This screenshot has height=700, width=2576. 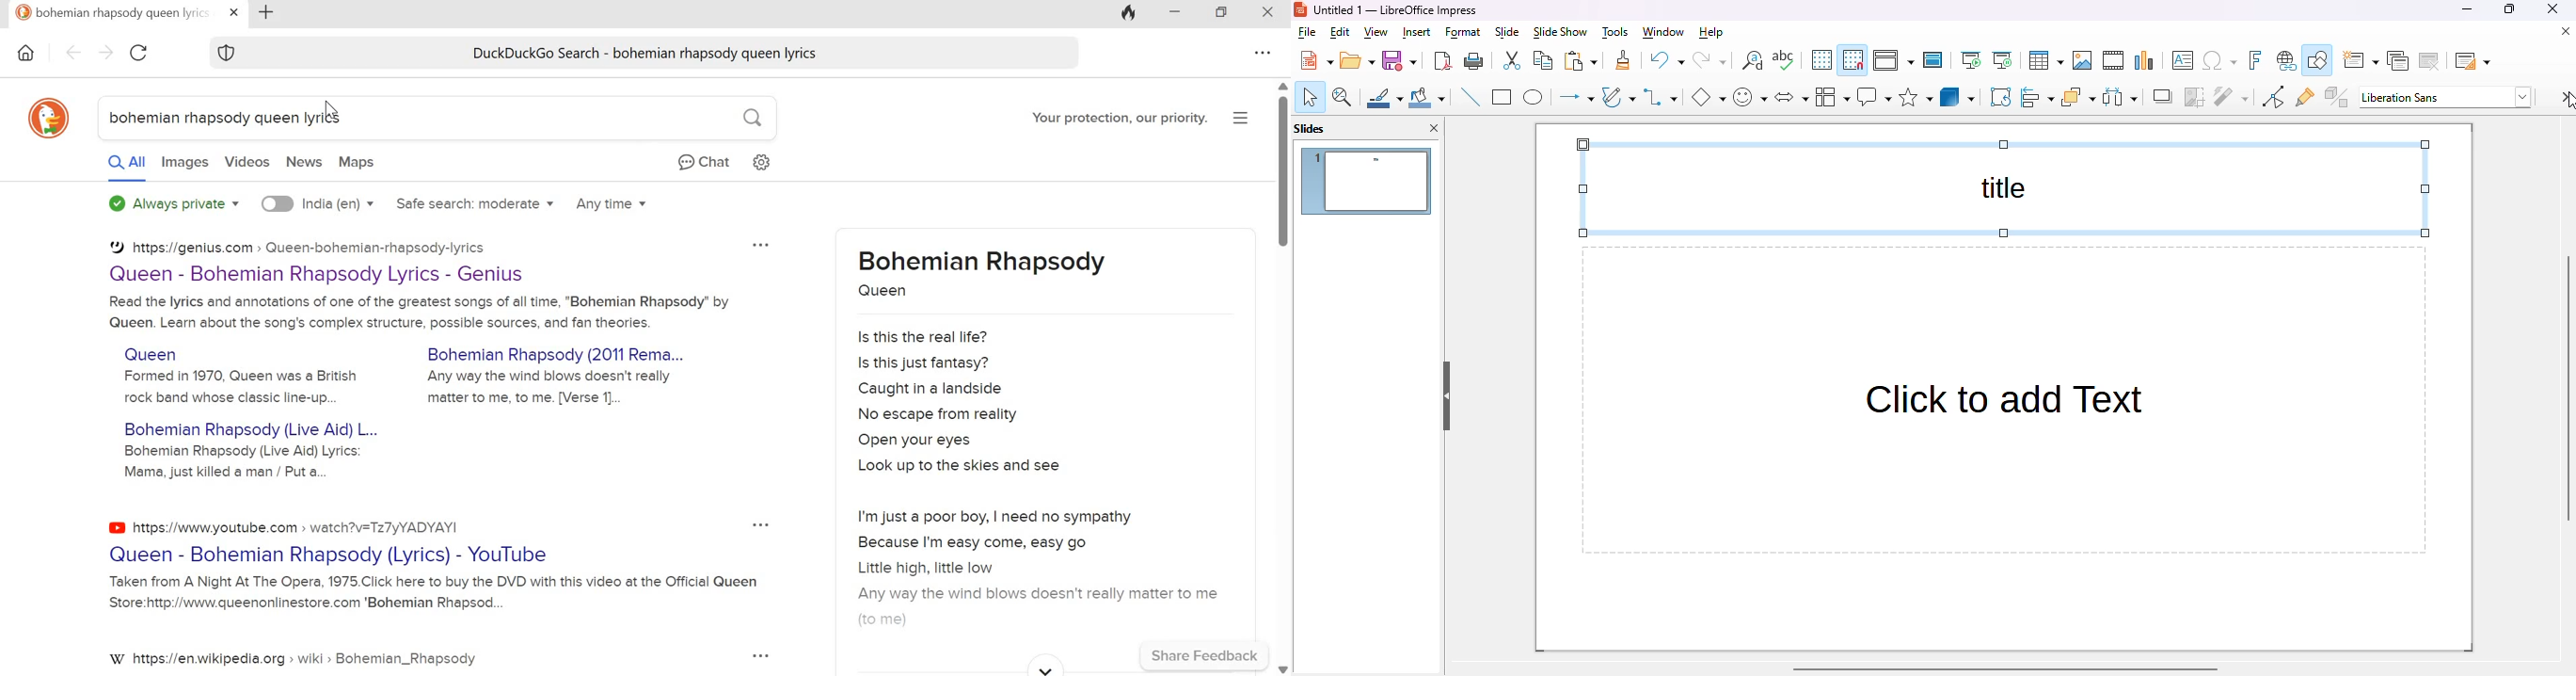 I want to click on bohemian rhapsody queen lyrics, so click(x=230, y=115).